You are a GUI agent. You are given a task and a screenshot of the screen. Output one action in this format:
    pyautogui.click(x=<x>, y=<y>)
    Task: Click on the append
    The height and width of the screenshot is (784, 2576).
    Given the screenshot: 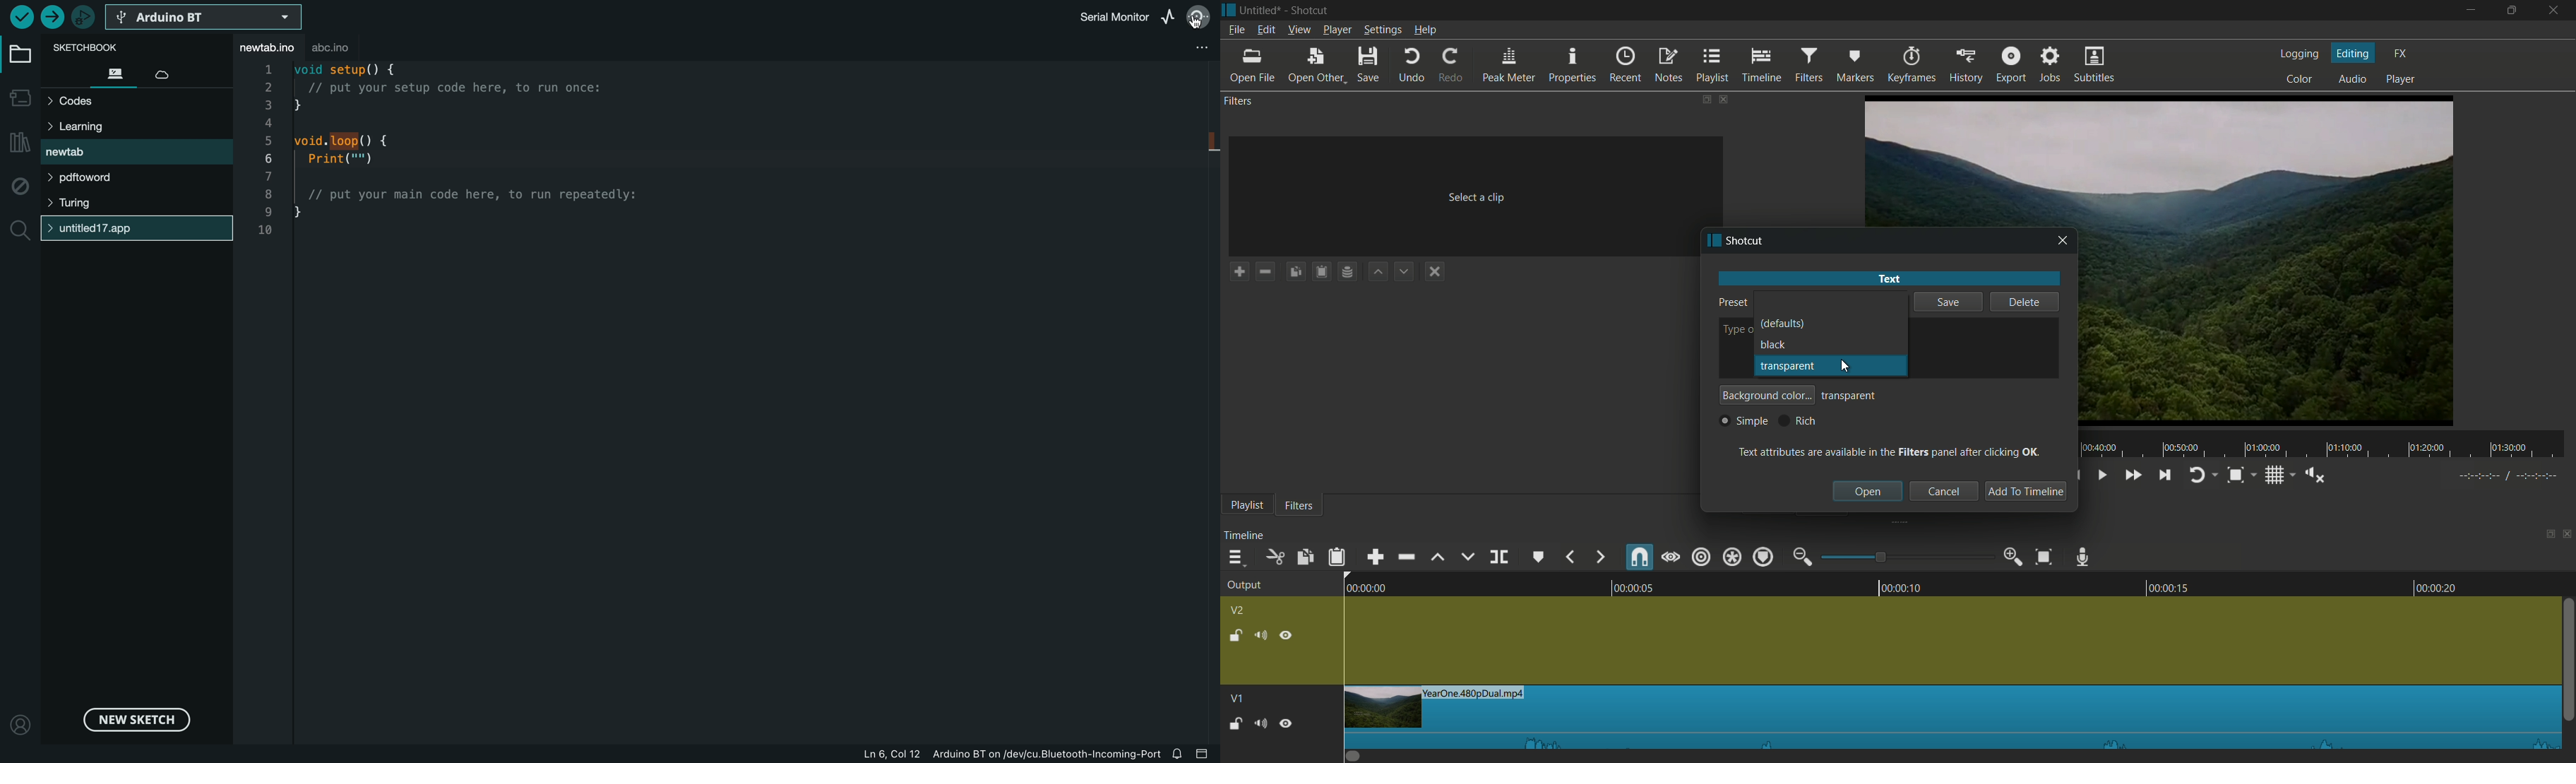 What is the action you would take?
    pyautogui.click(x=1372, y=557)
    